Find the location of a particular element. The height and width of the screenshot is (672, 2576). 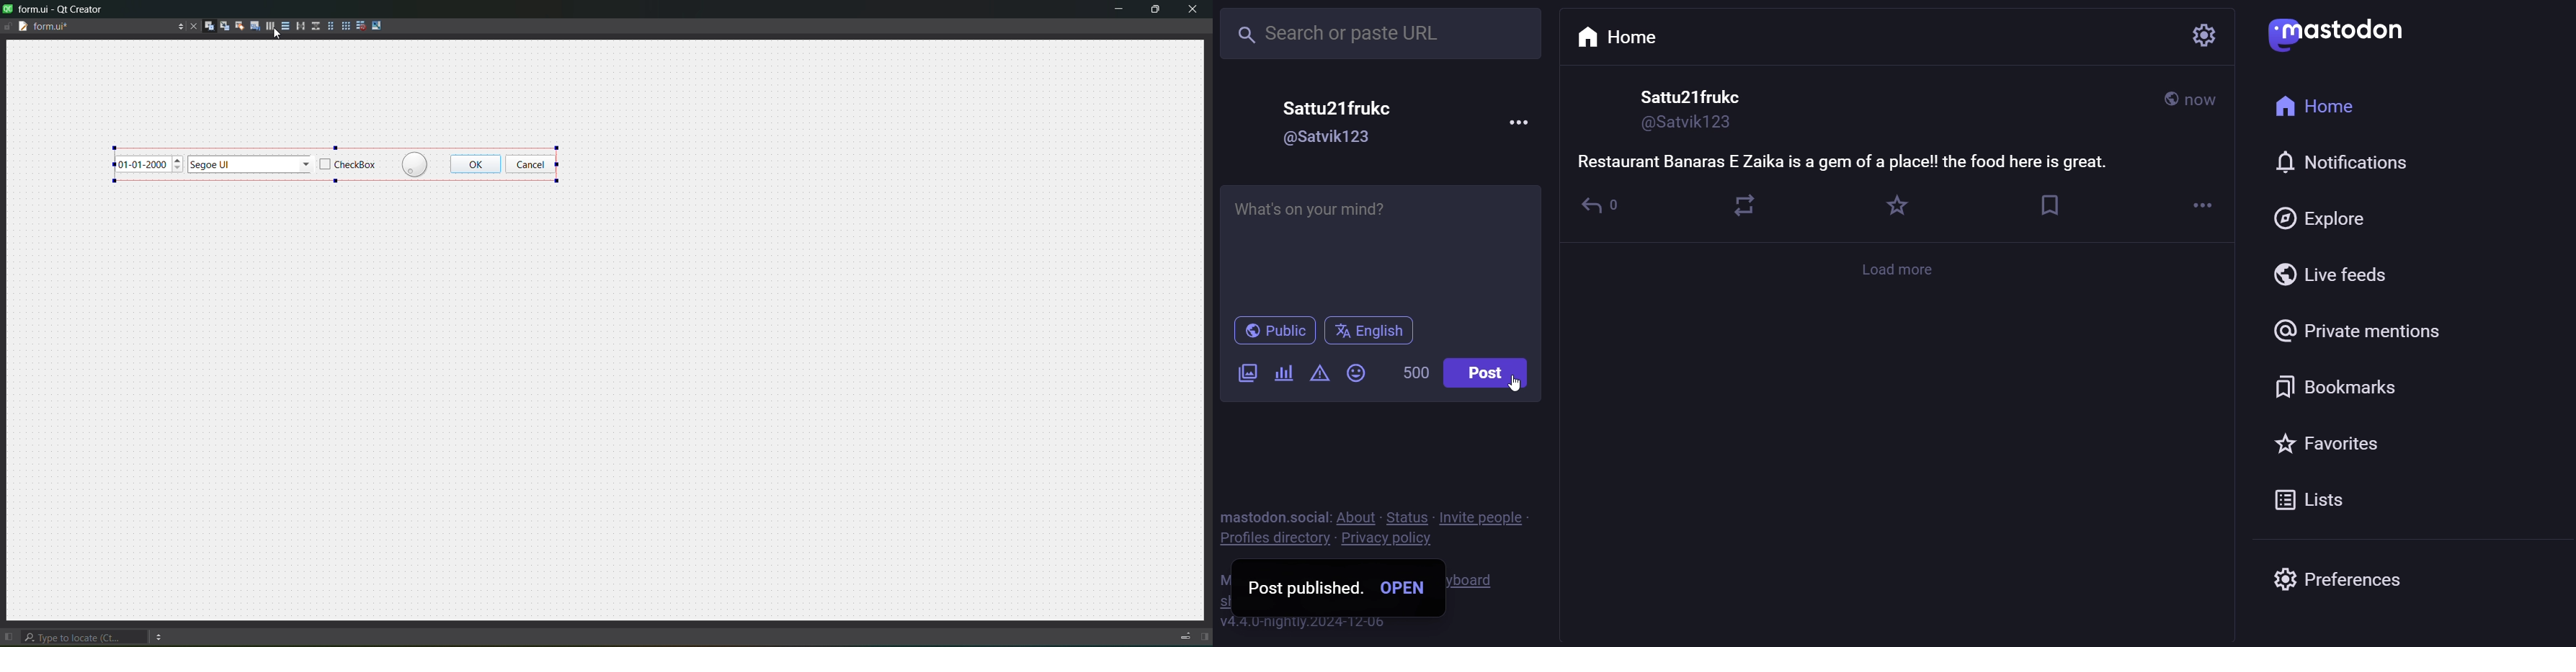

post published is located at coordinates (1306, 587).